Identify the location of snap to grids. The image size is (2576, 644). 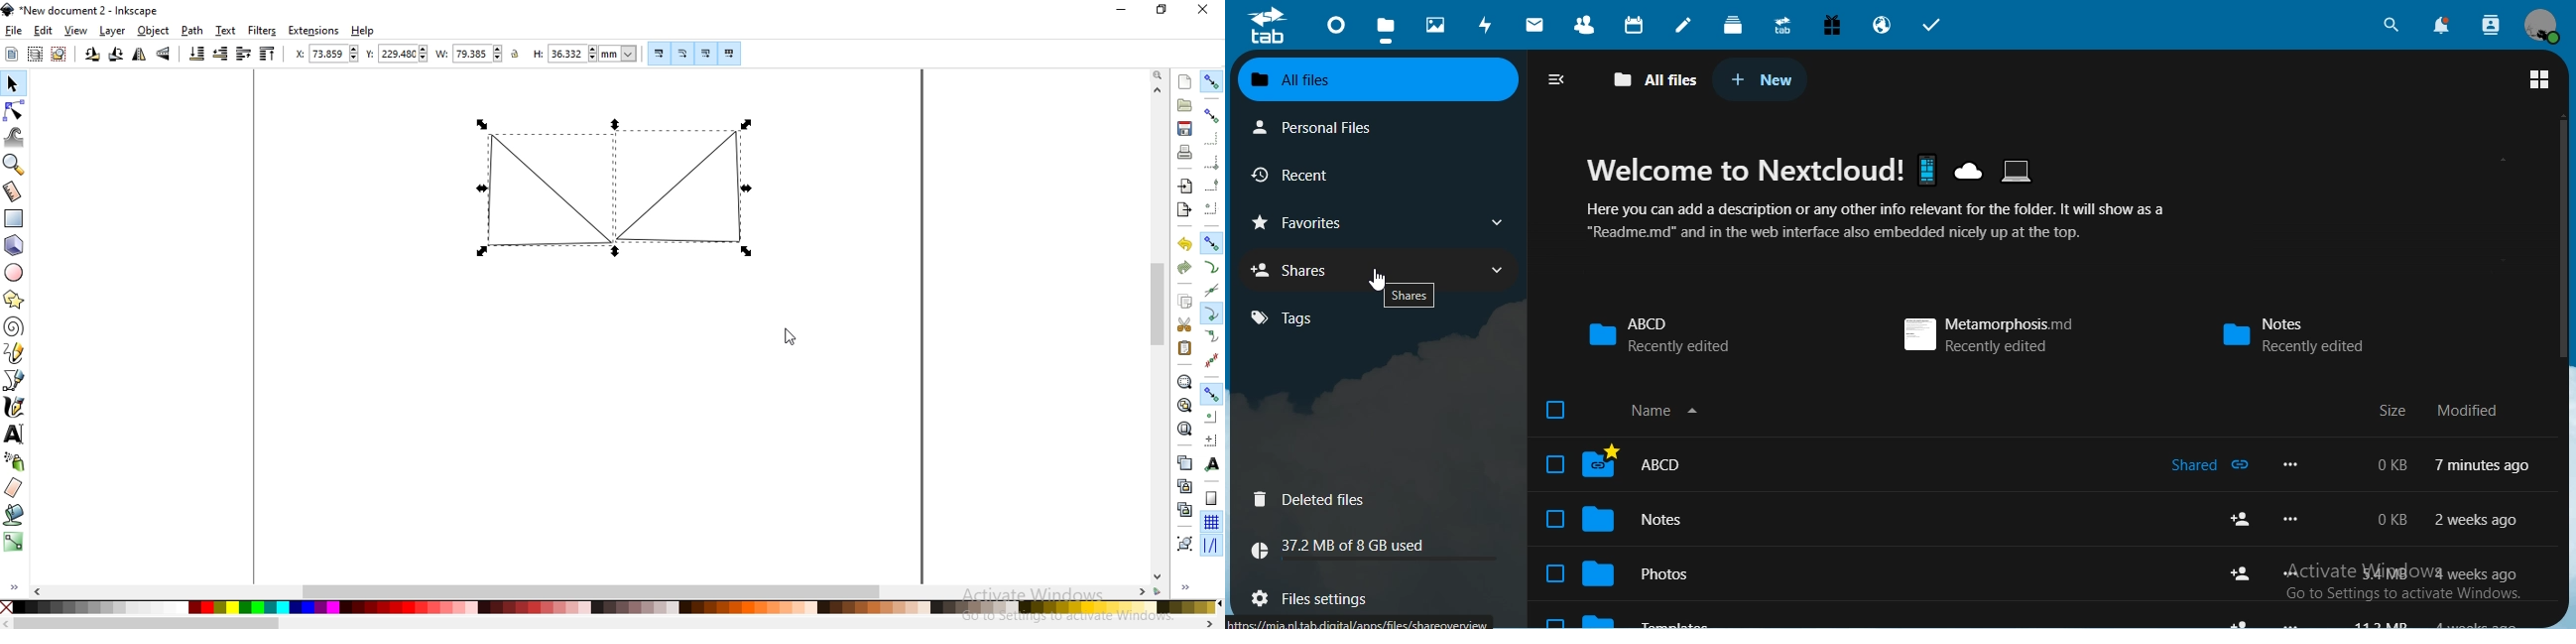
(1211, 522).